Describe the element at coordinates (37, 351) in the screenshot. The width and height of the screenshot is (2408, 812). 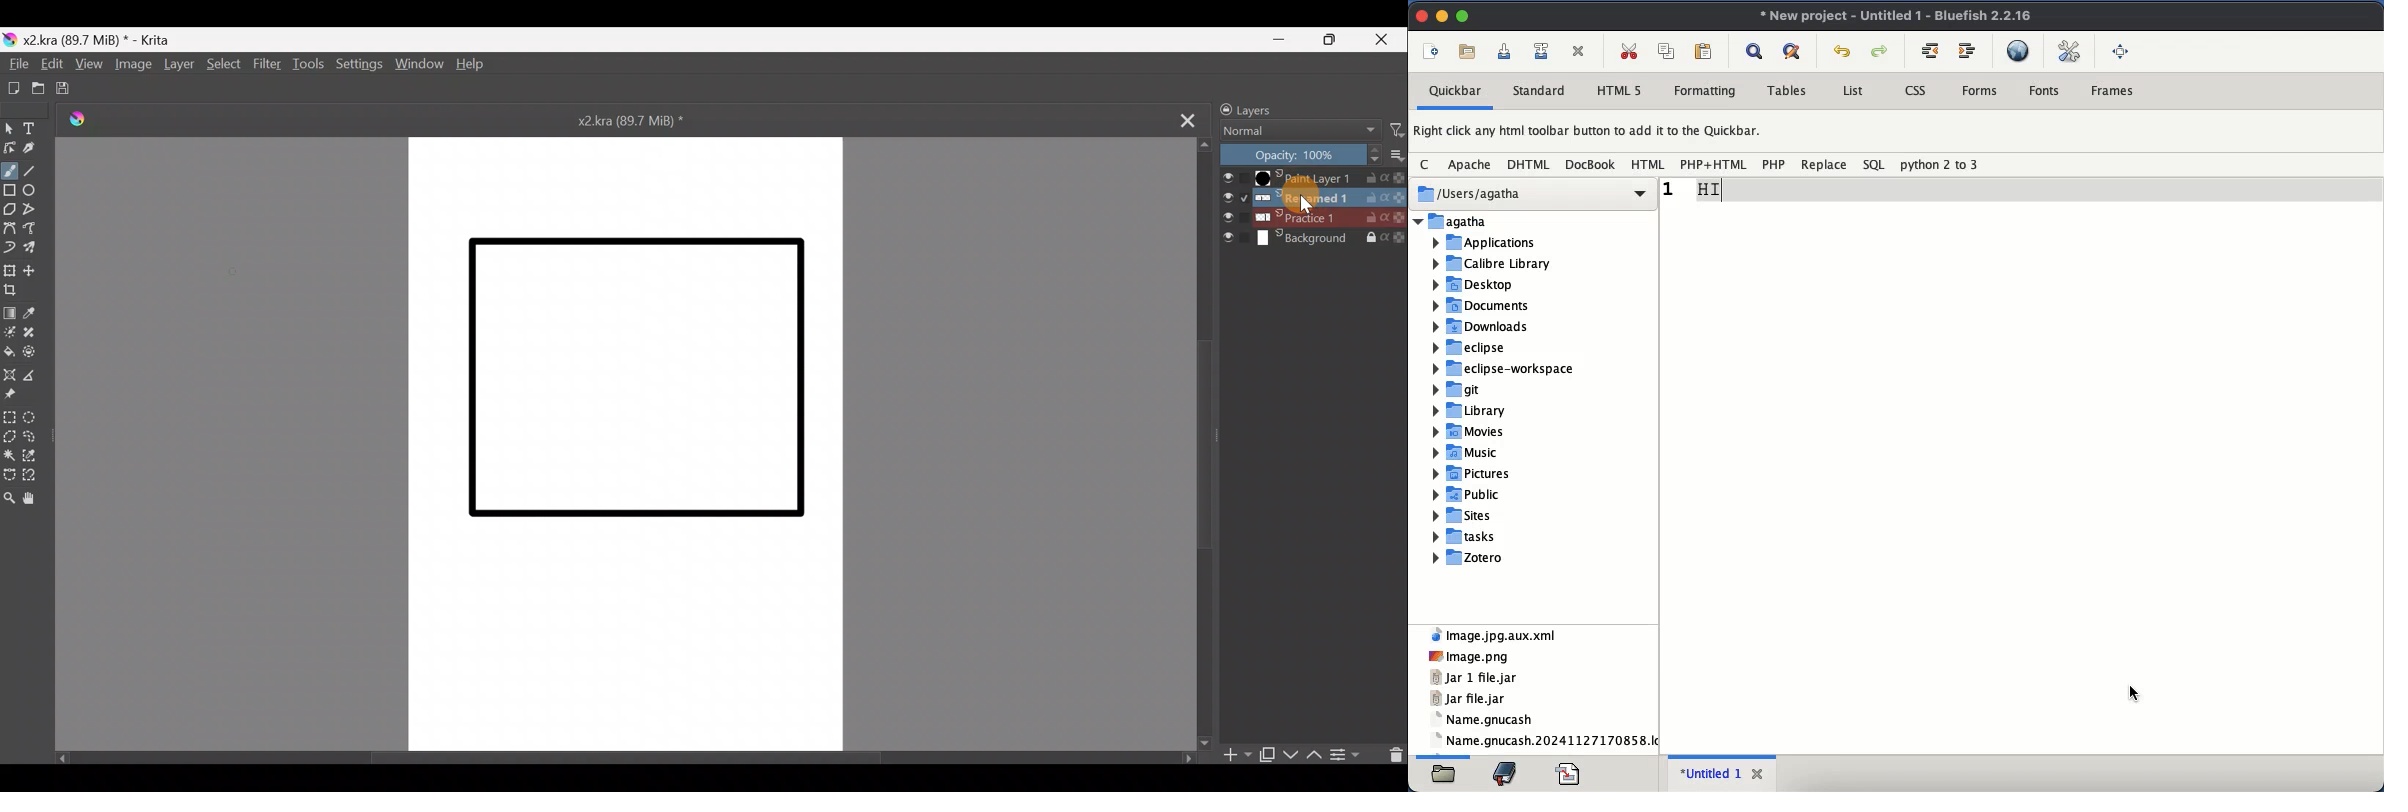
I see `Enclose & fill tool` at that location.